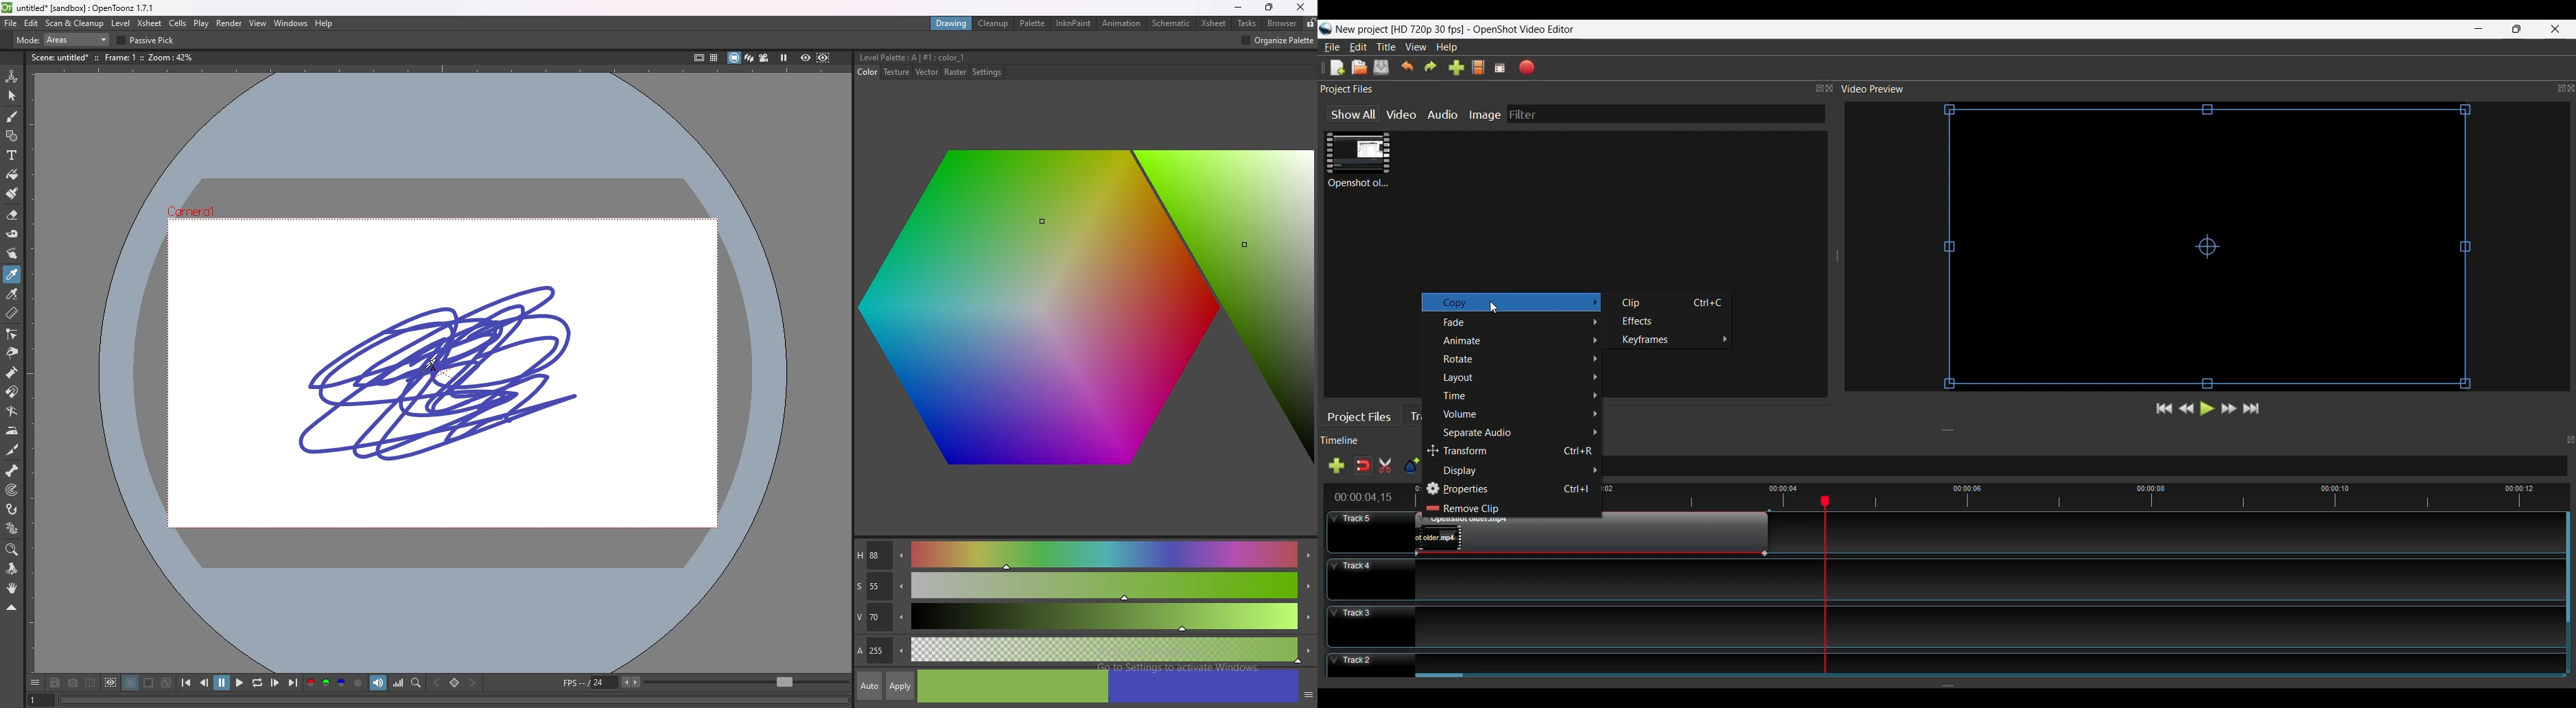  I want to click on cap, so click(1044, 39).